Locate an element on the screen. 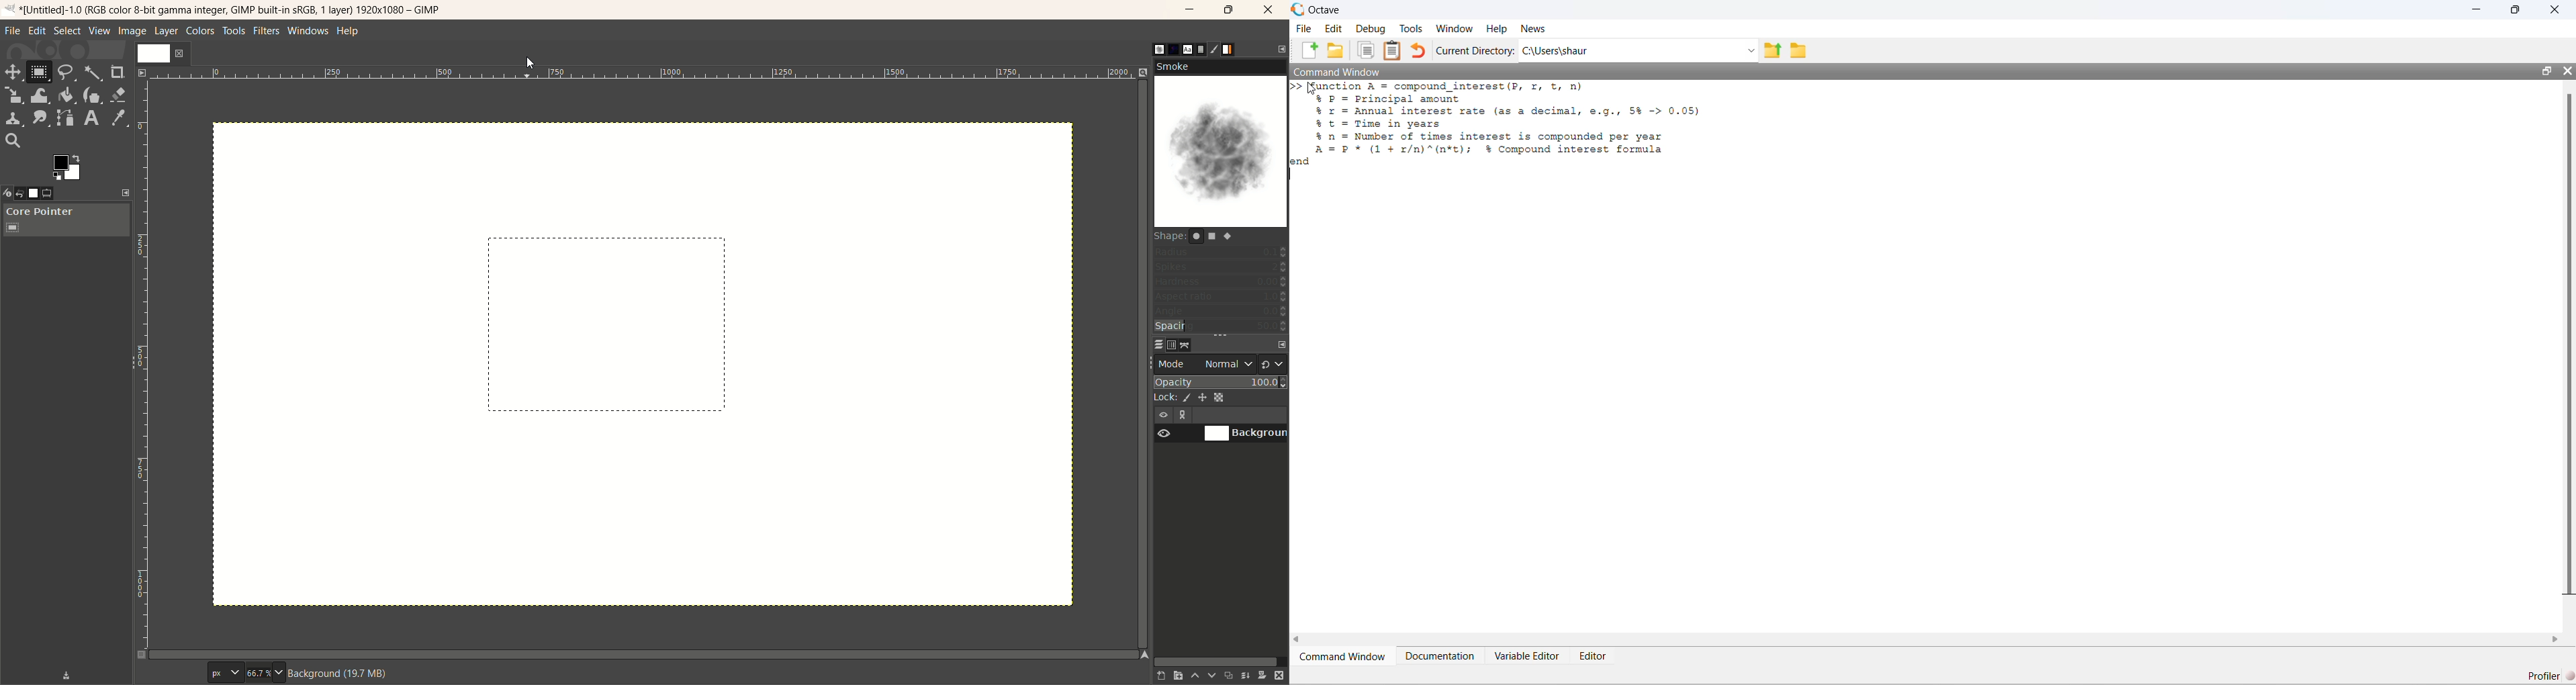 The height and width of the screenshot is (700, 2576). angle is located at coordinates (1222, 313).